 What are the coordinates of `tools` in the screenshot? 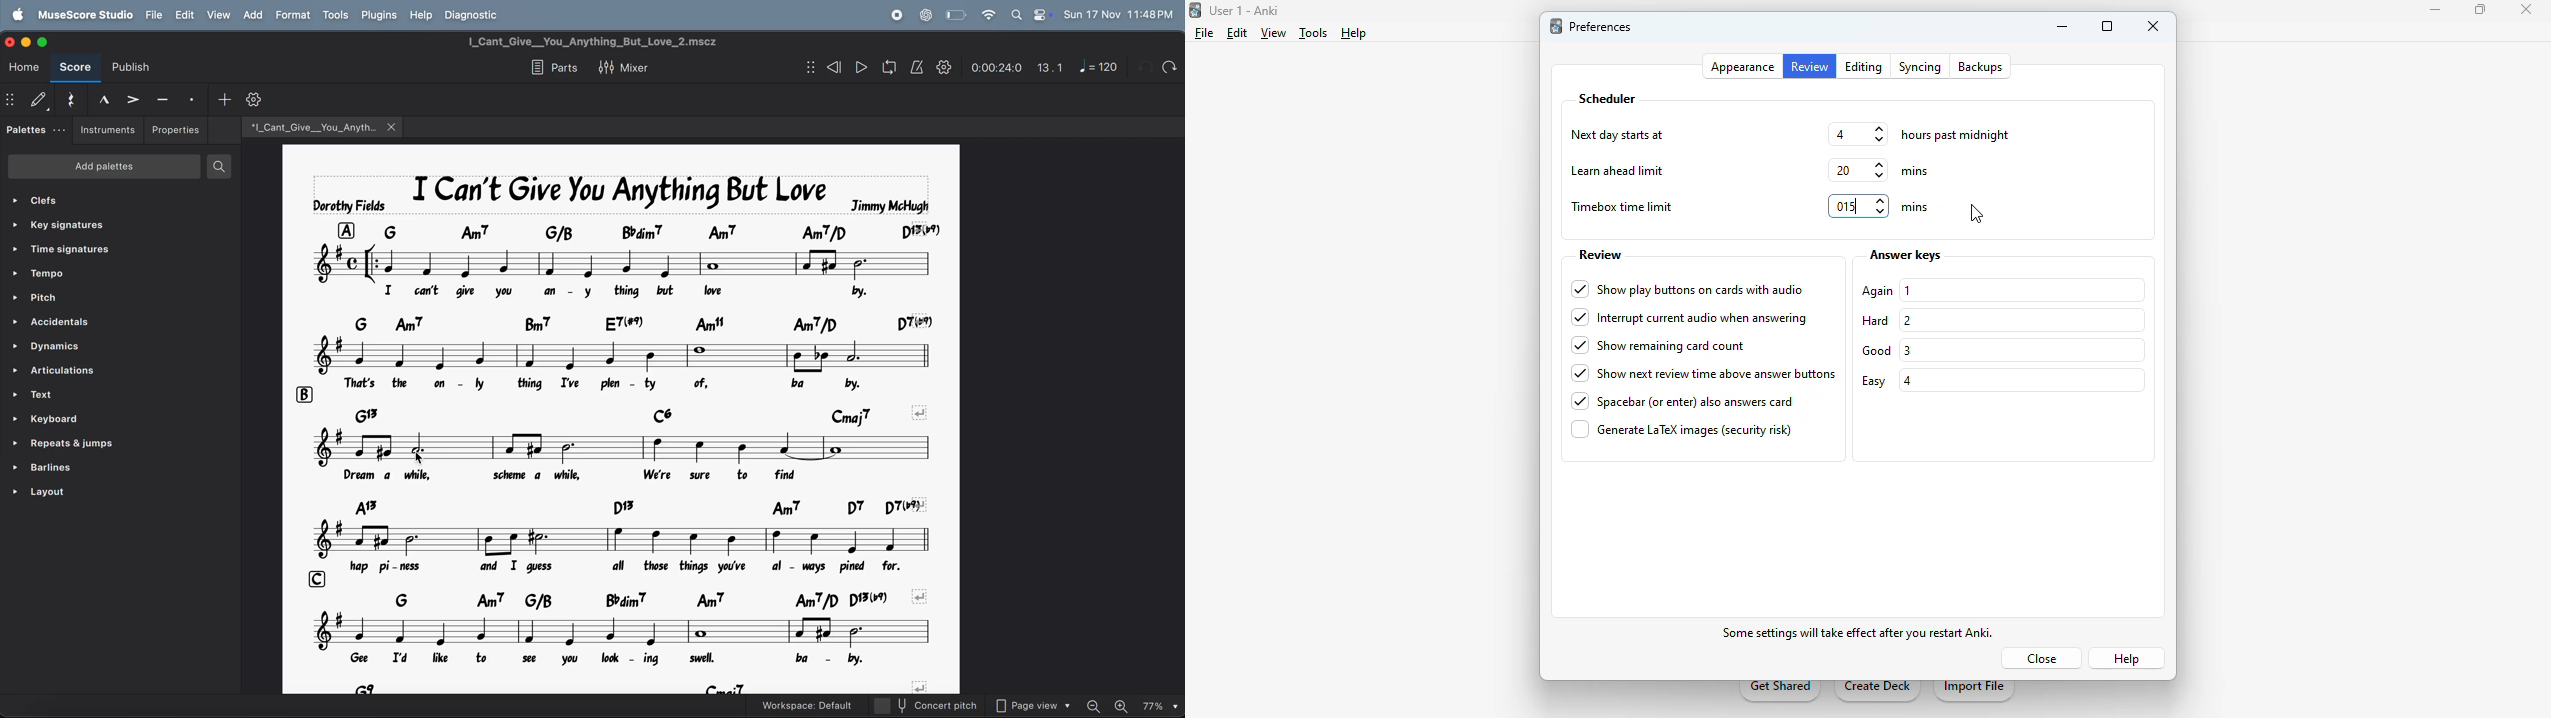 It's located at (1313, 33).